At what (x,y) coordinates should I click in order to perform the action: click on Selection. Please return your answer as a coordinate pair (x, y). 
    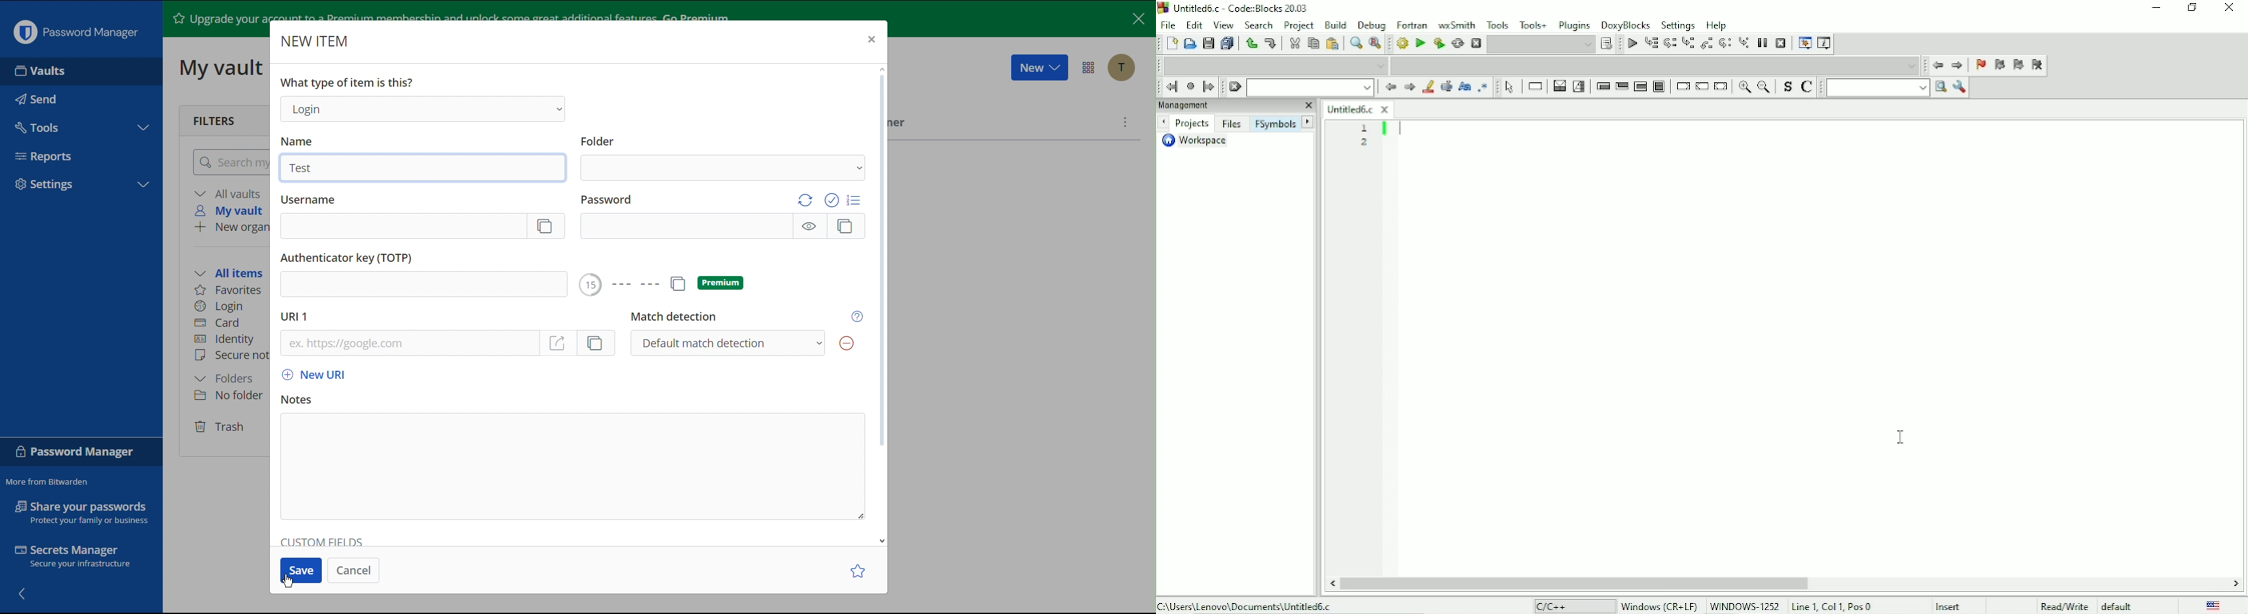
    Looking at the image, I should click on (1580, 86).